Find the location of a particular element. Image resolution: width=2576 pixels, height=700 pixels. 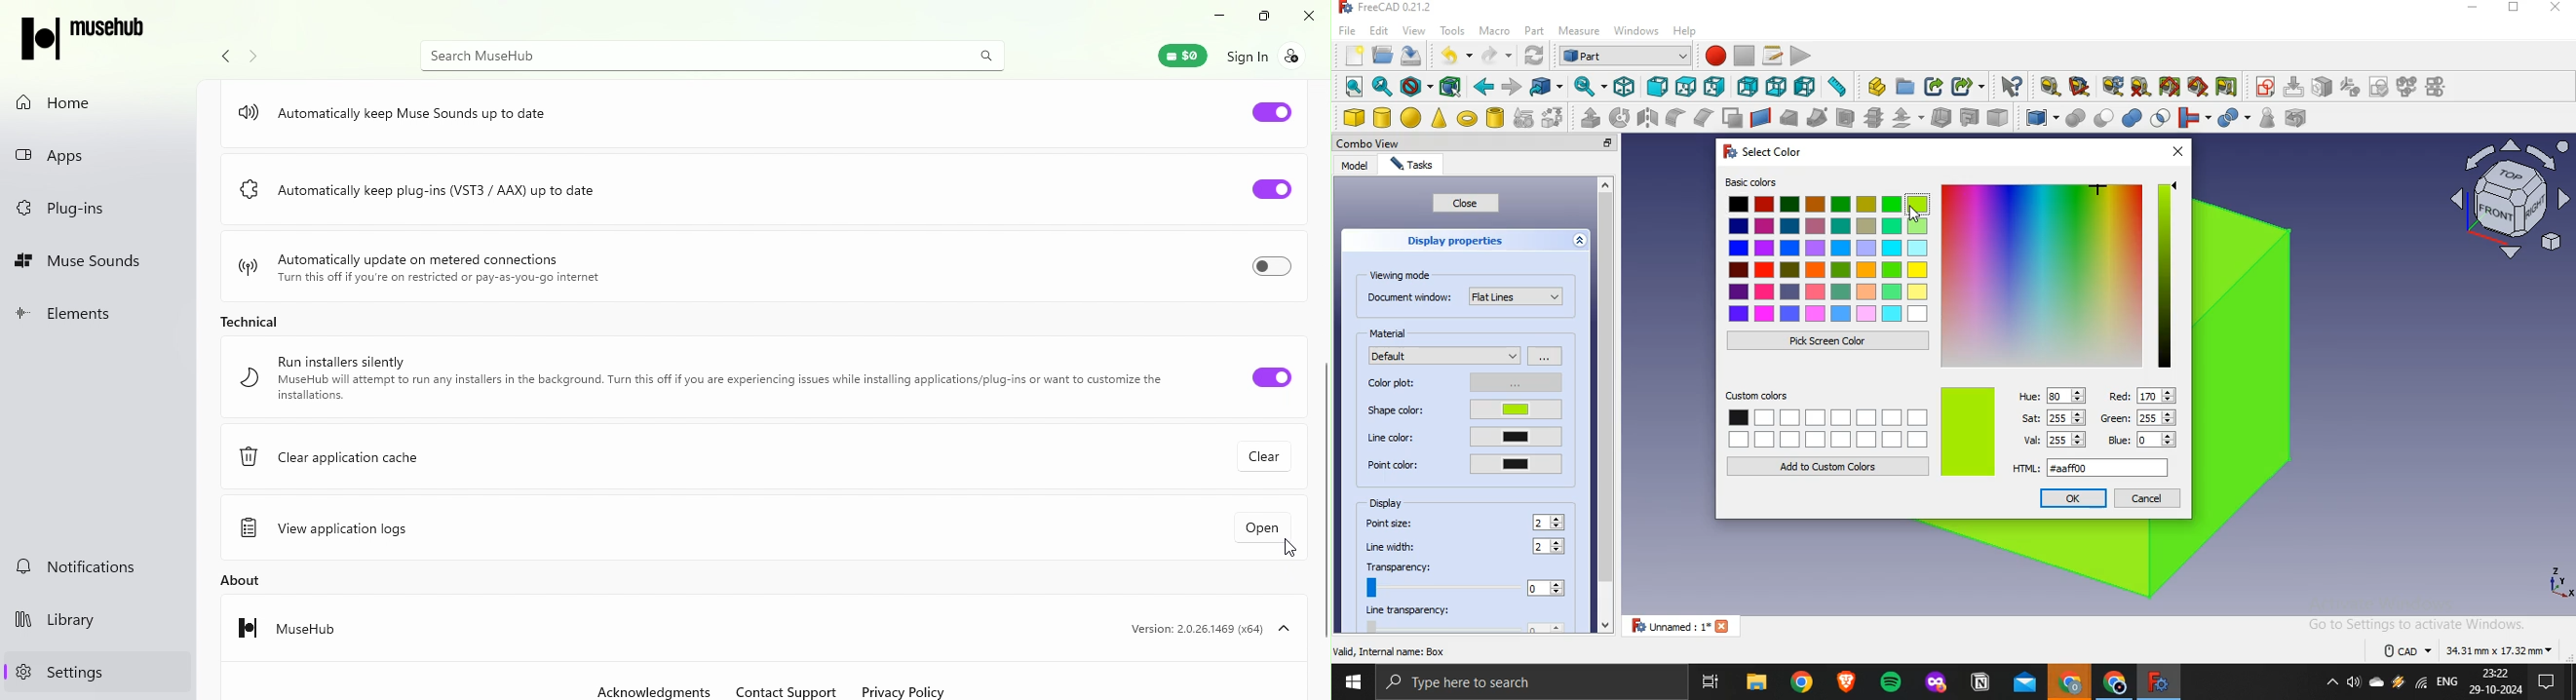

sync view is located at coordinates (1587, 86).